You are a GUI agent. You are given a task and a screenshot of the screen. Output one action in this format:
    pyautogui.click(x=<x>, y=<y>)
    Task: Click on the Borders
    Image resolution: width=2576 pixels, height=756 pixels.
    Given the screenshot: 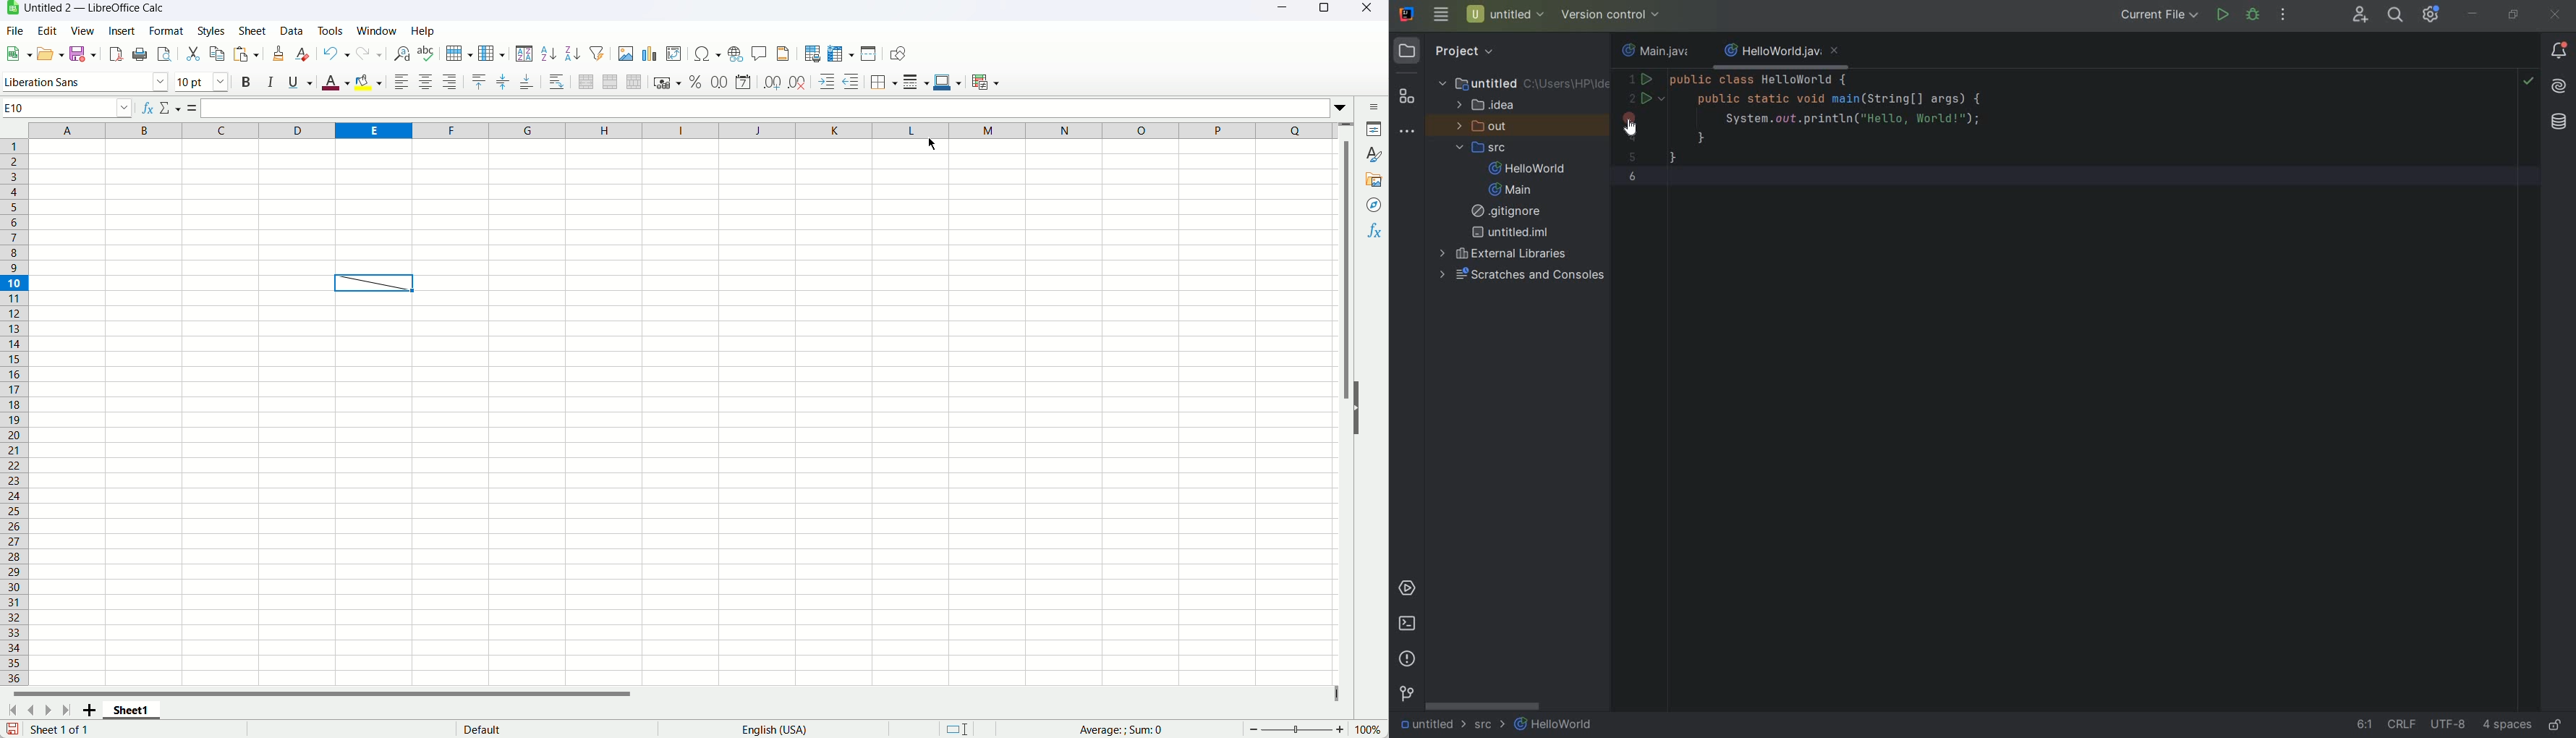 What is the action you would take?
    pyautogui.click(x=882, y=82)
    